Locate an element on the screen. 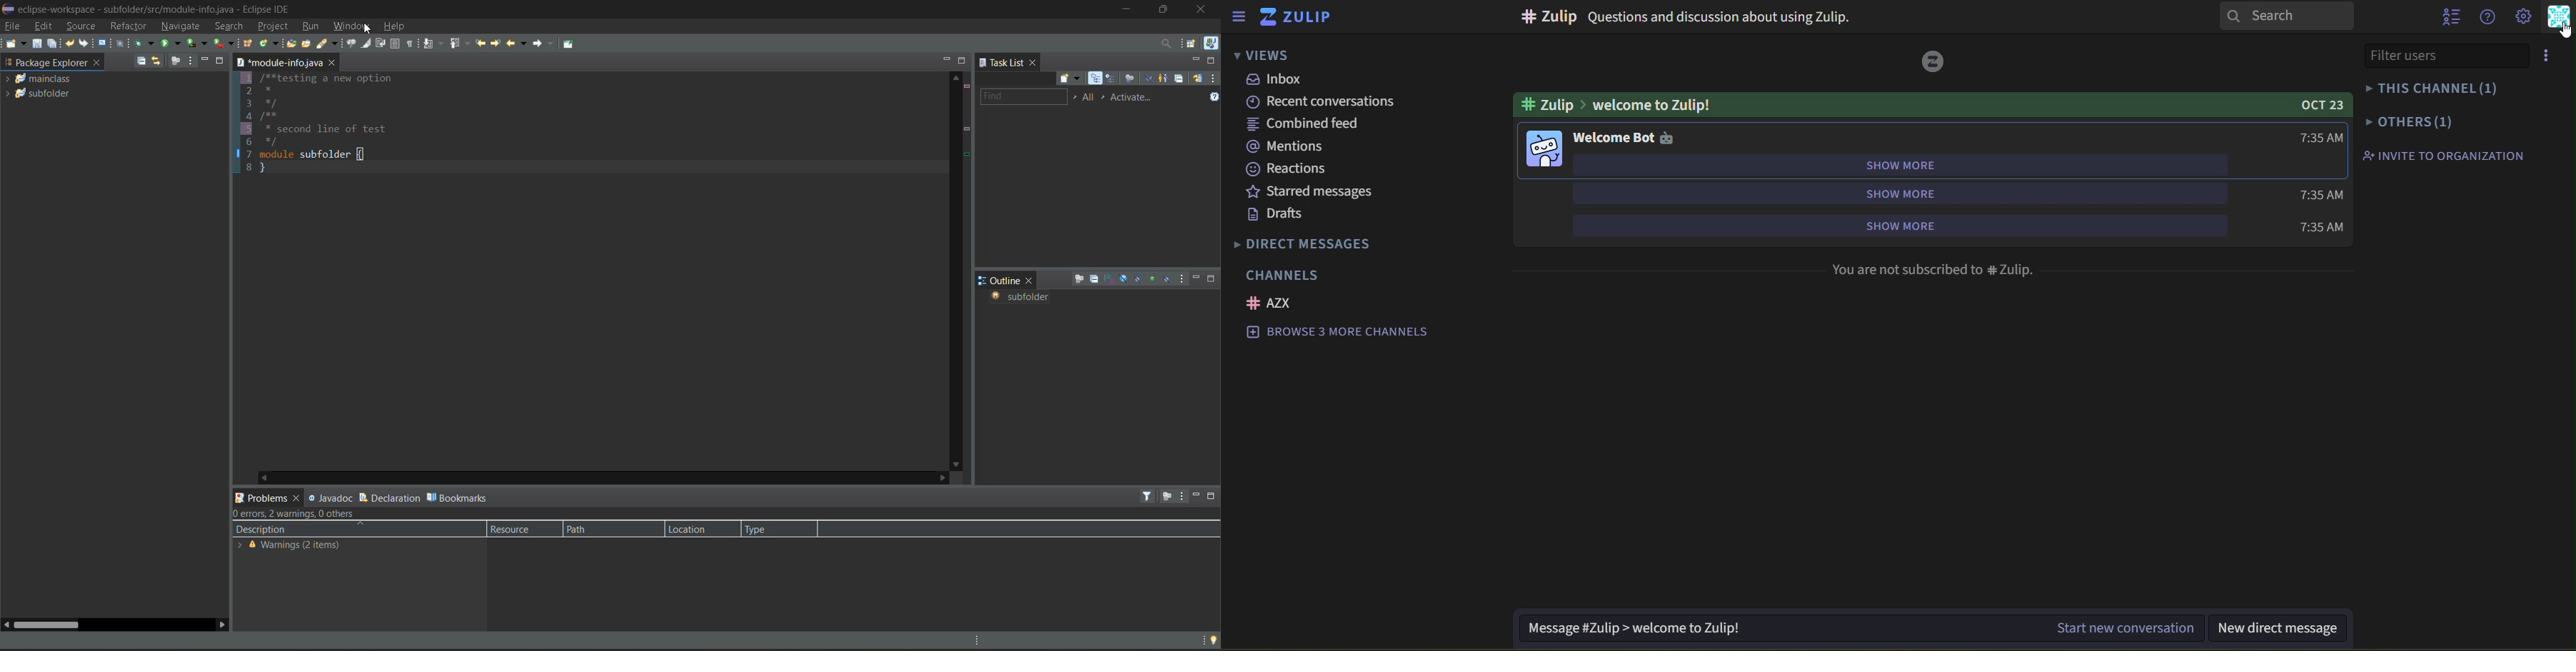  time is located at coordinates (2318, 193).